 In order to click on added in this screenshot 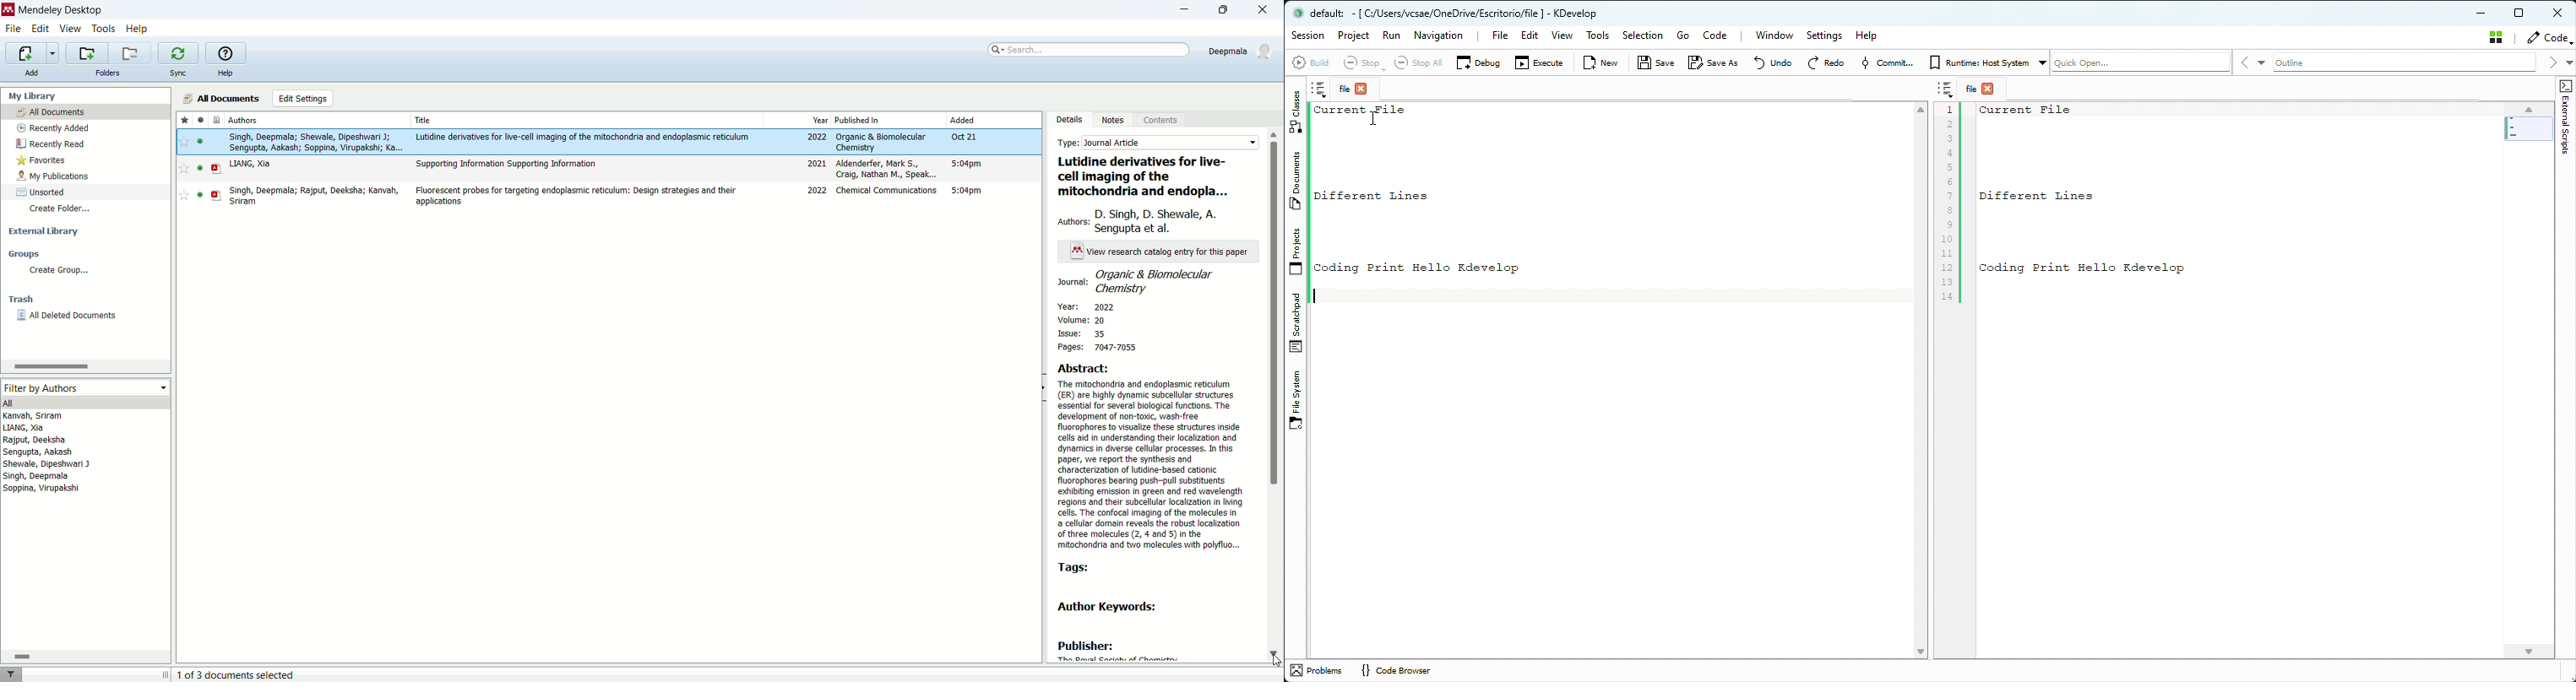, I will do `click(963, 119)`.